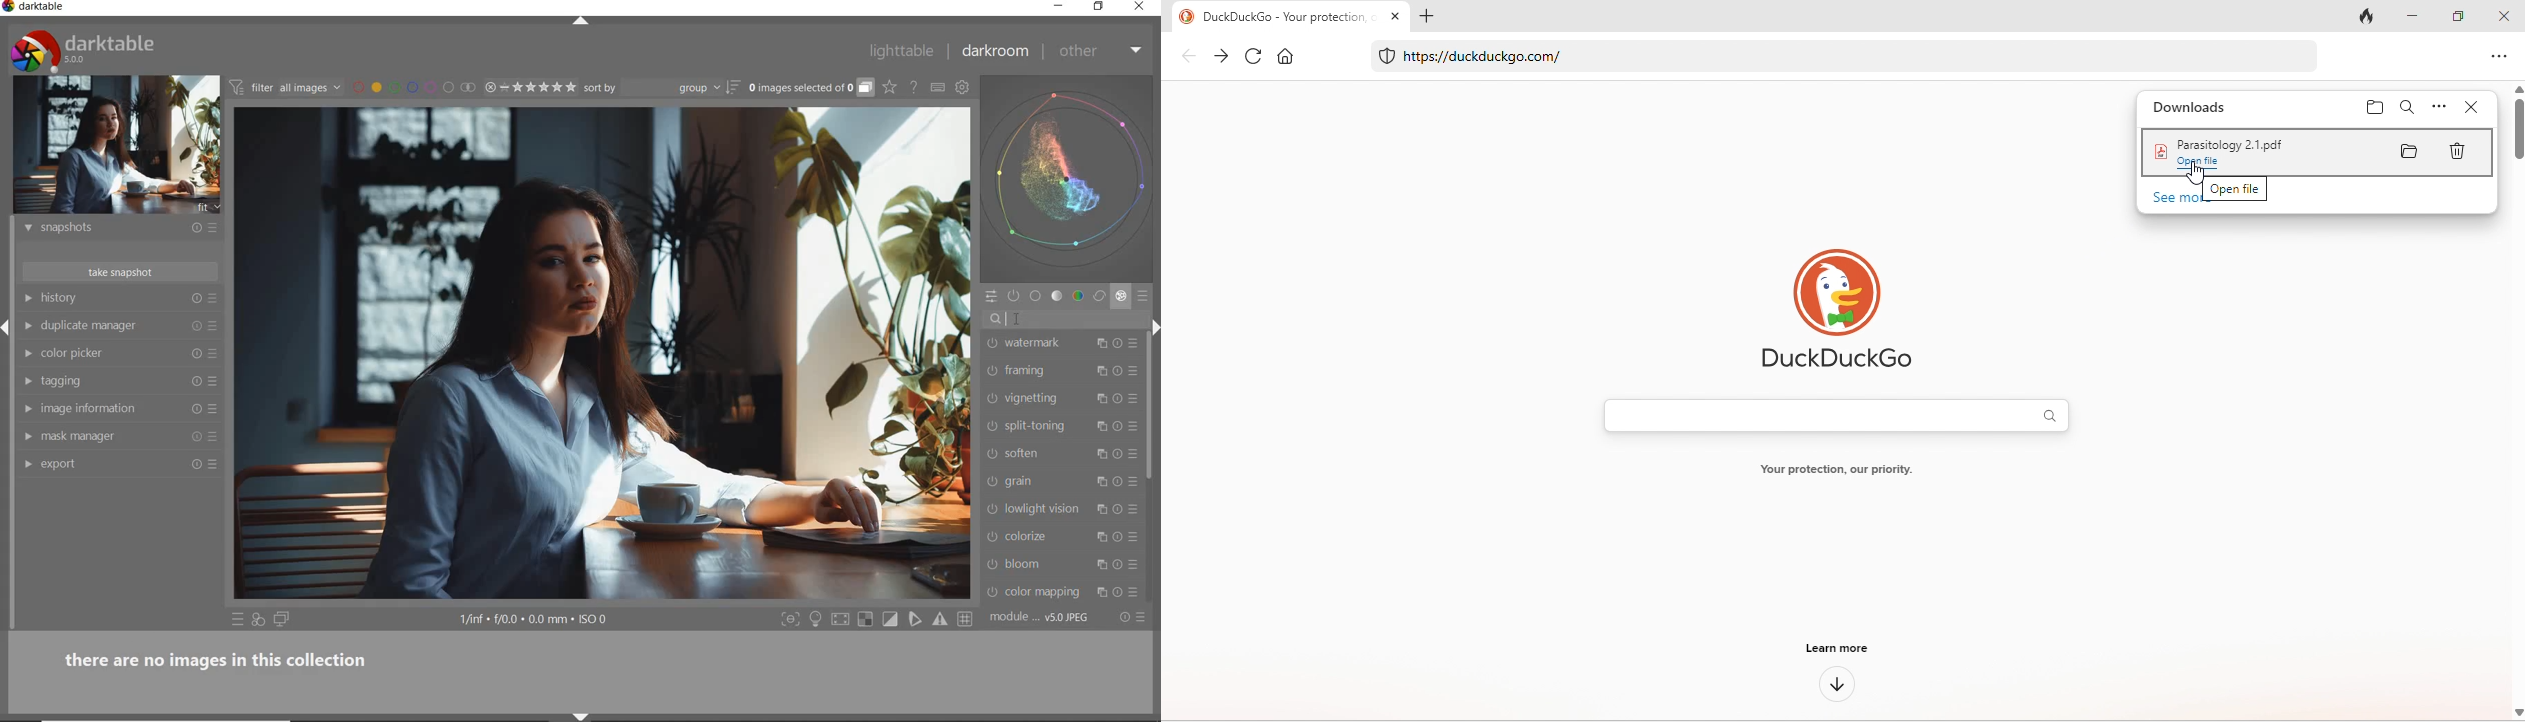  Describe the element at coordinates (1134, 346) in the screenshot. I see `preset and preferences` at that location.